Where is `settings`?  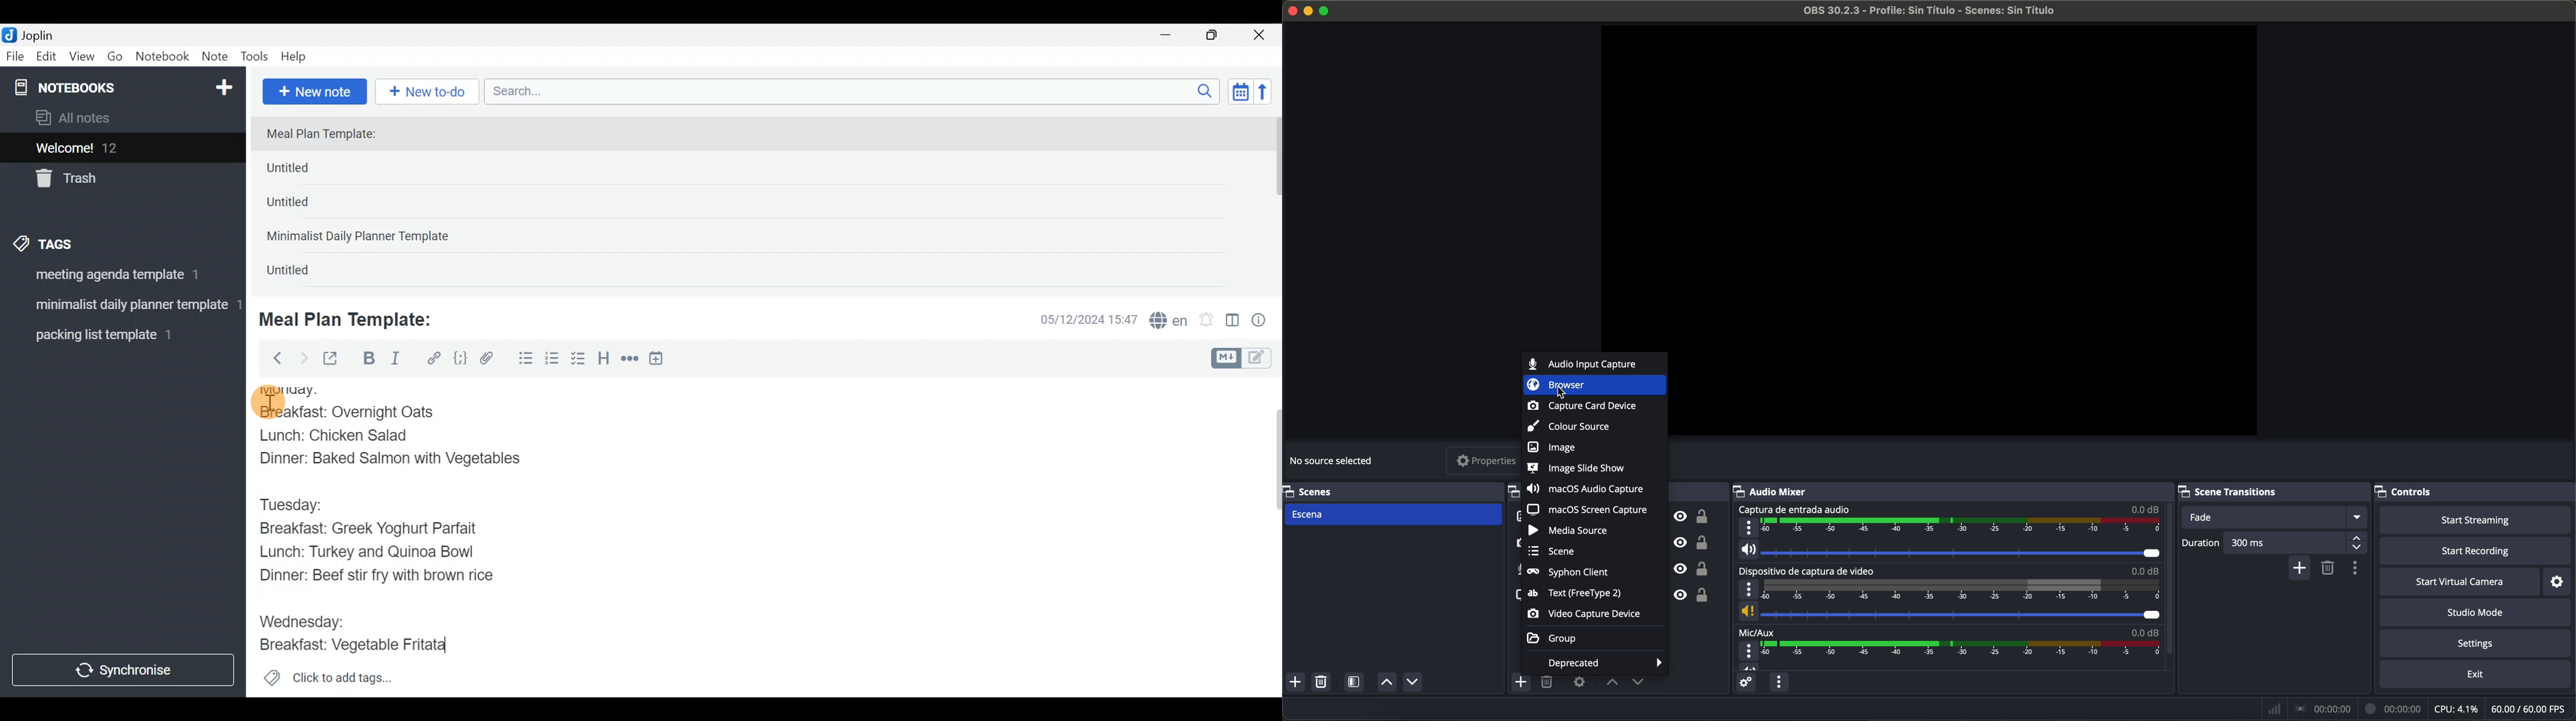 settings is located at coordinates (2559, 583).